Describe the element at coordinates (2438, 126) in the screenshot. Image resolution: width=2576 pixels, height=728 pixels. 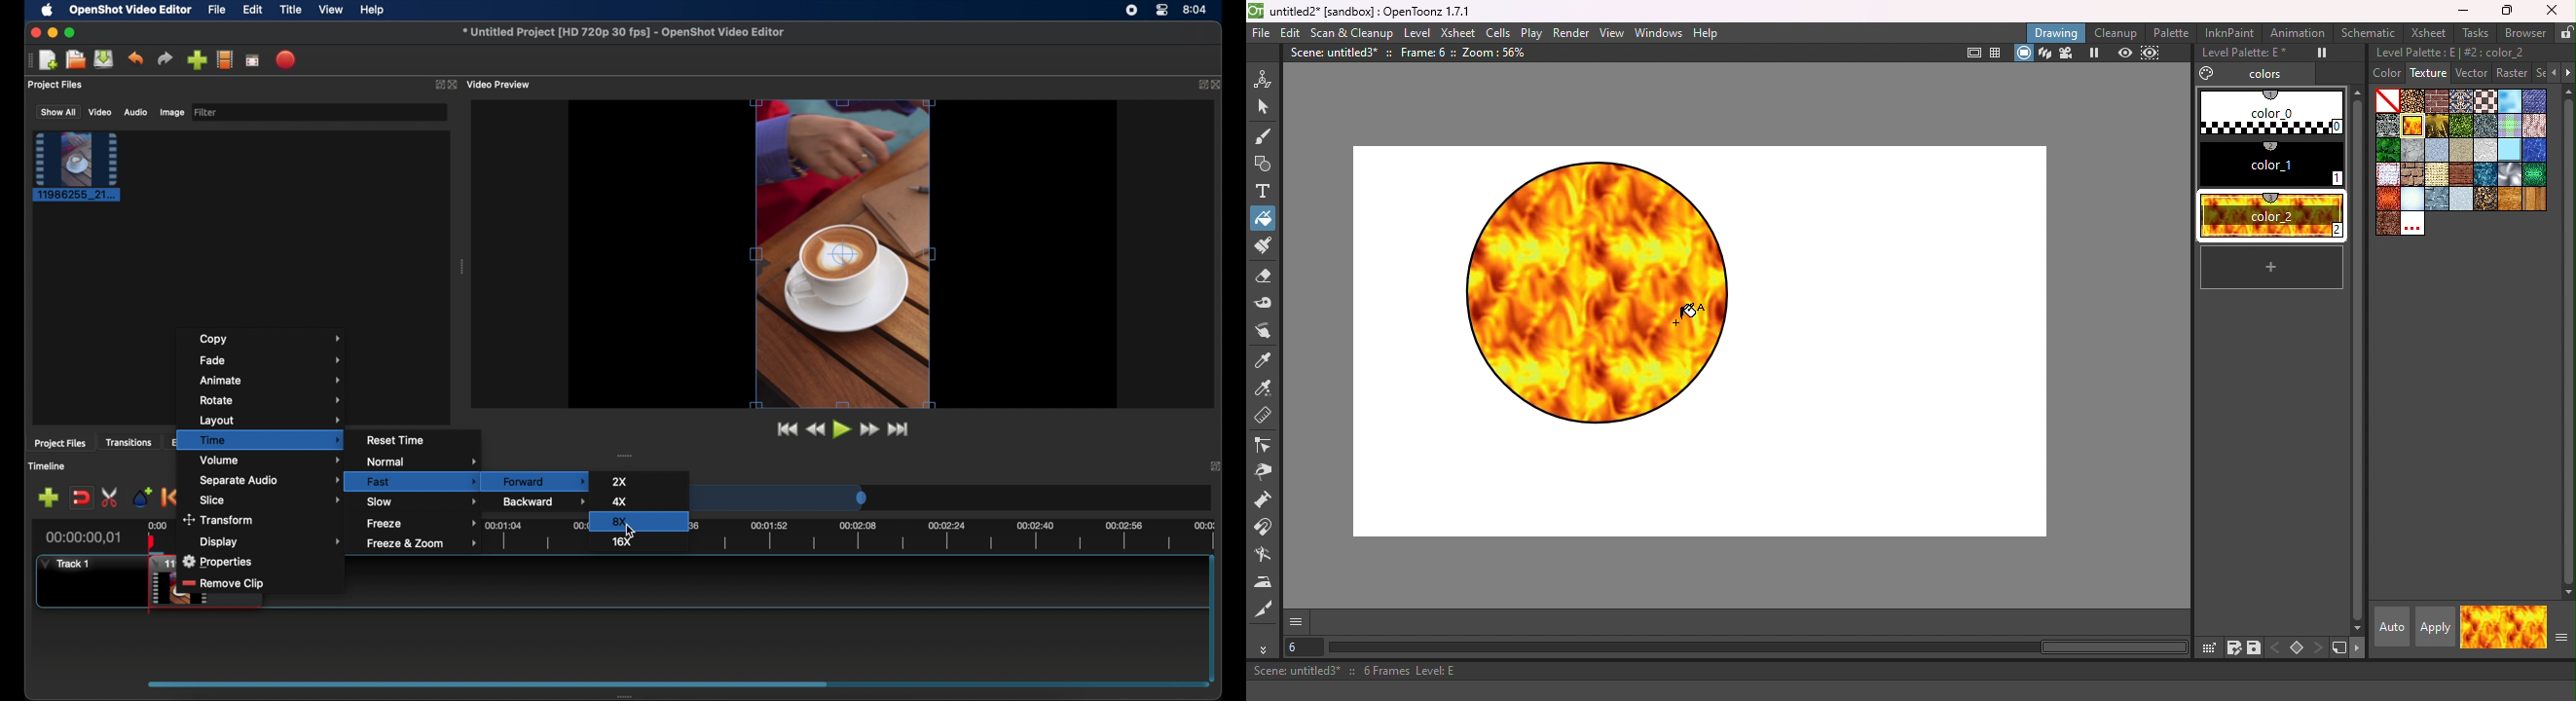
I see `Gold.bmp` at that location.